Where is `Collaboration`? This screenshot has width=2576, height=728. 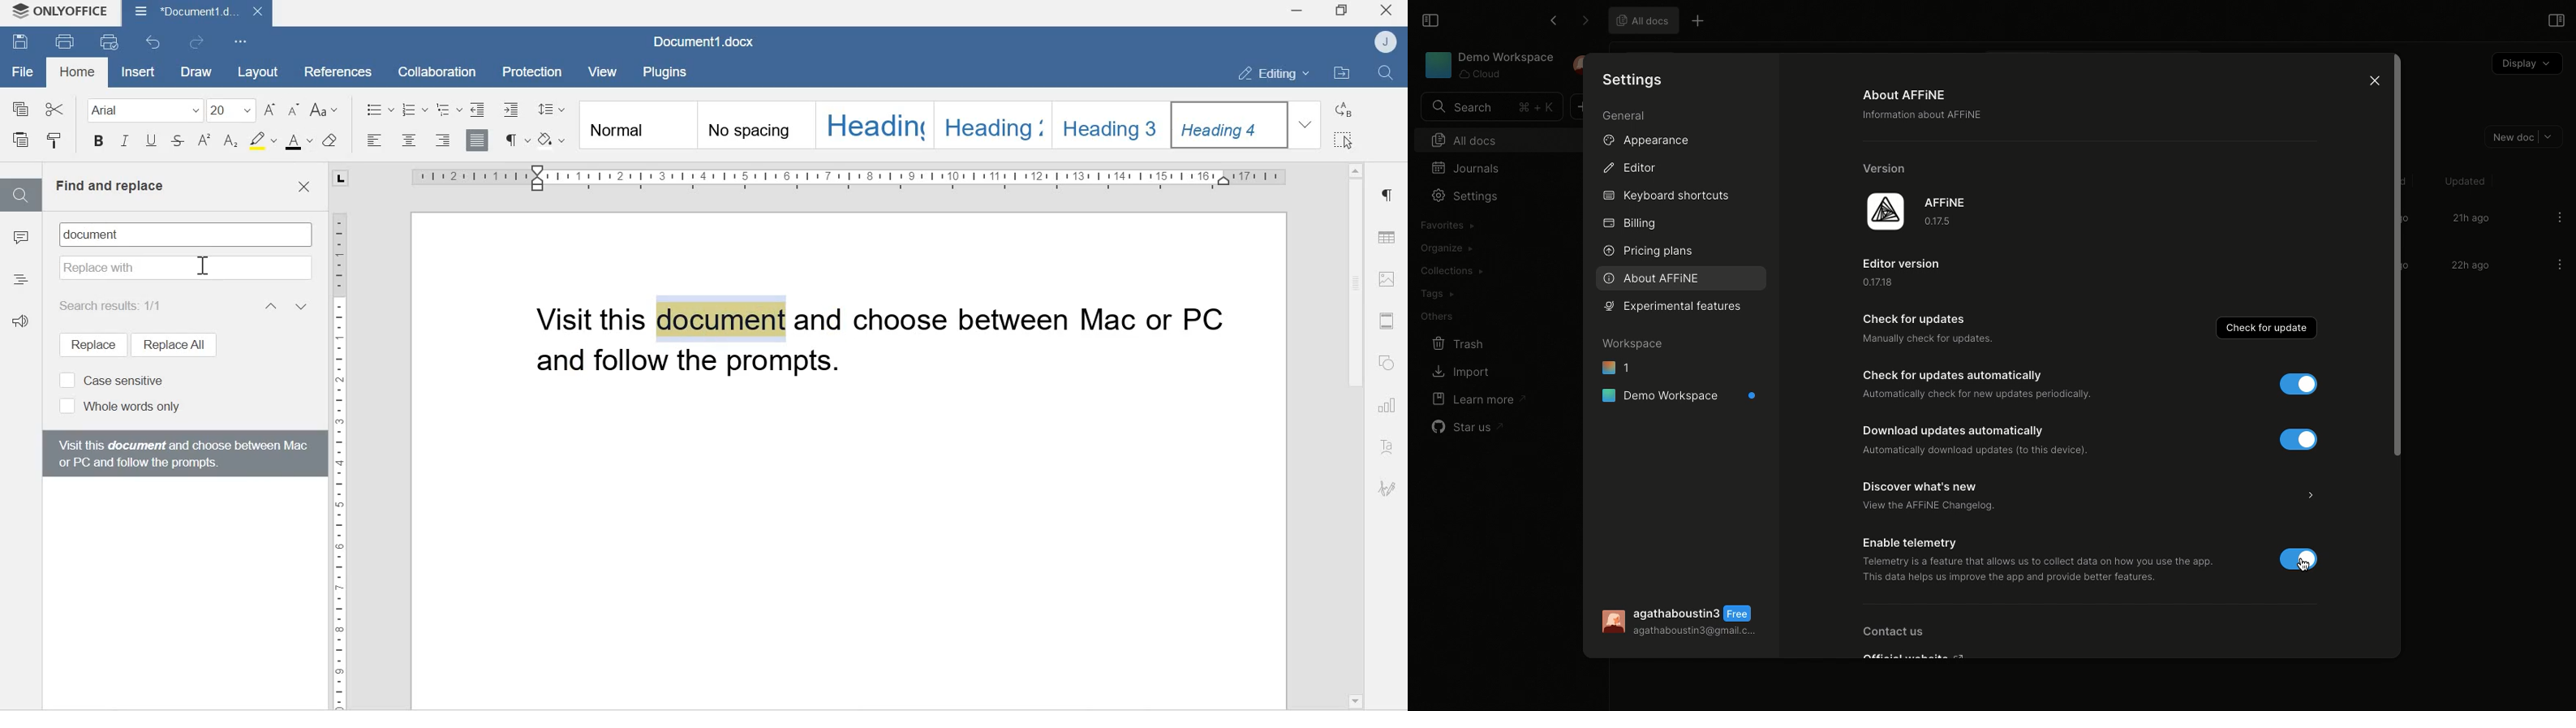 Collaboration is located at coordinates (432, 71).